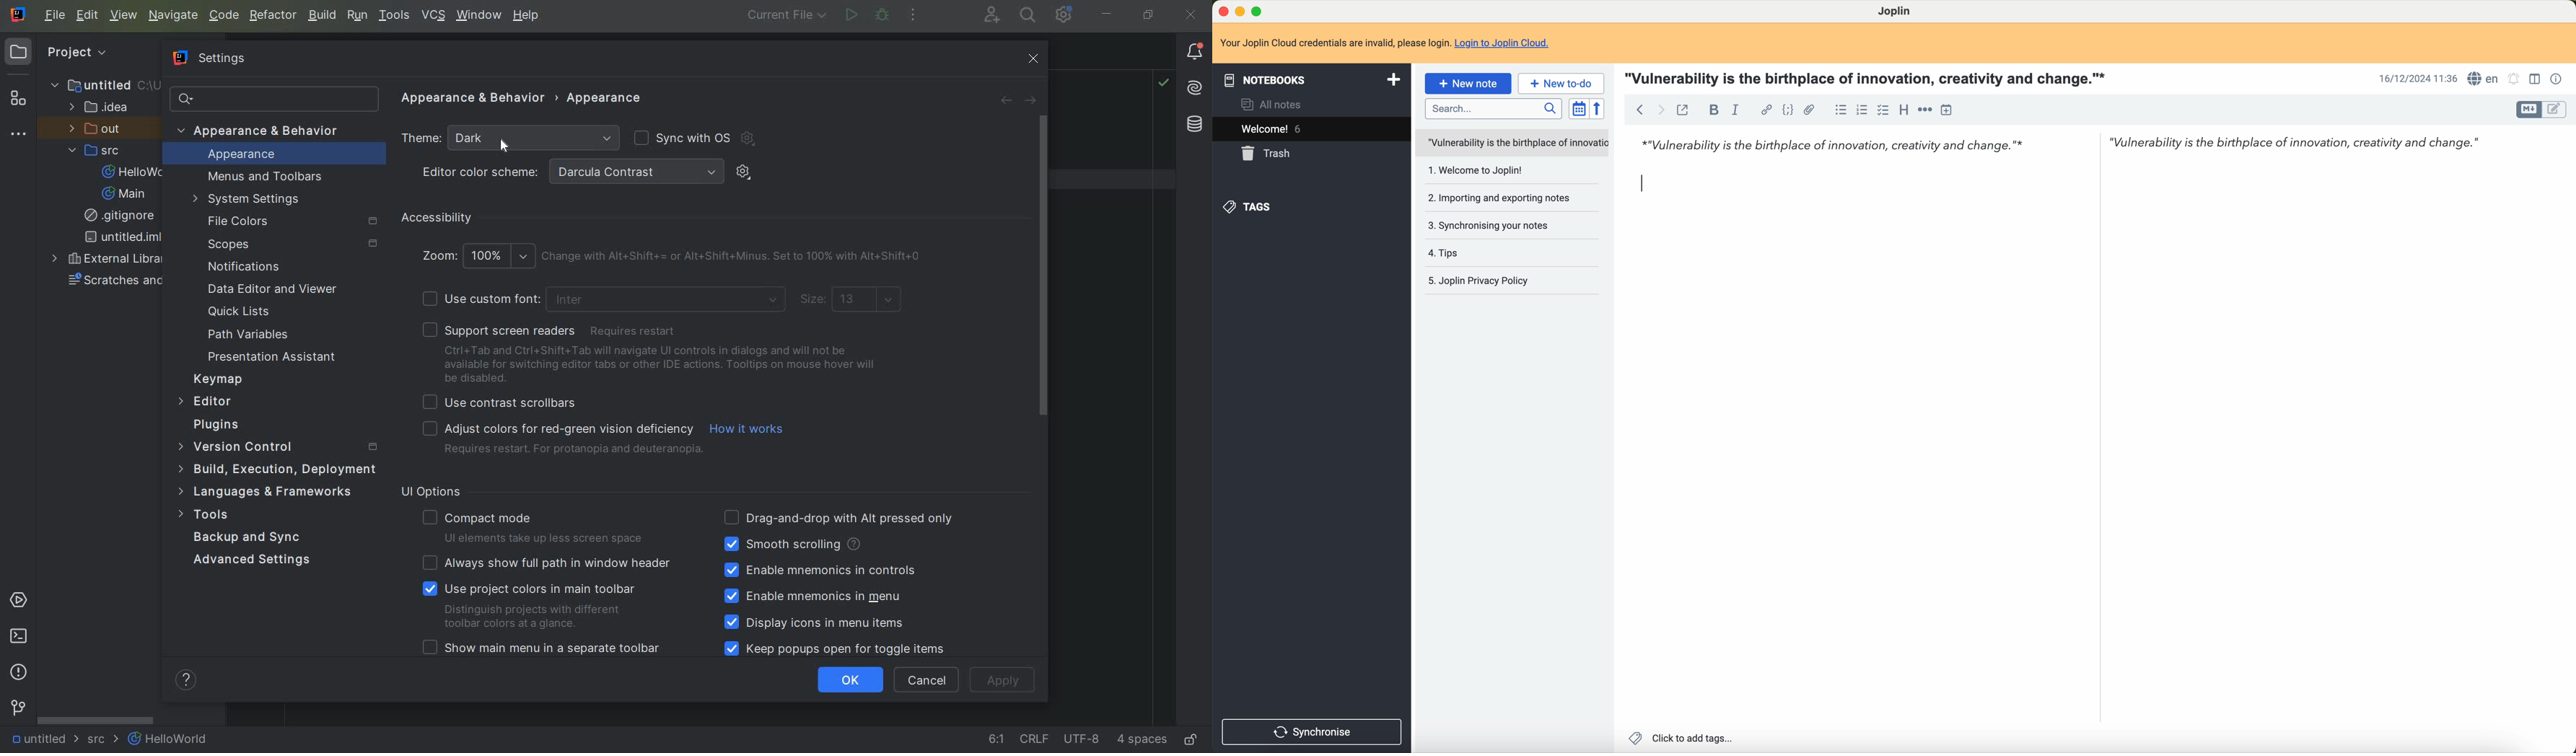 Image resolution: width=2576 pixels, height=756 pixels. Describe the element at coordinates (2483, 79) in the screenshot. I see `language` at that location.